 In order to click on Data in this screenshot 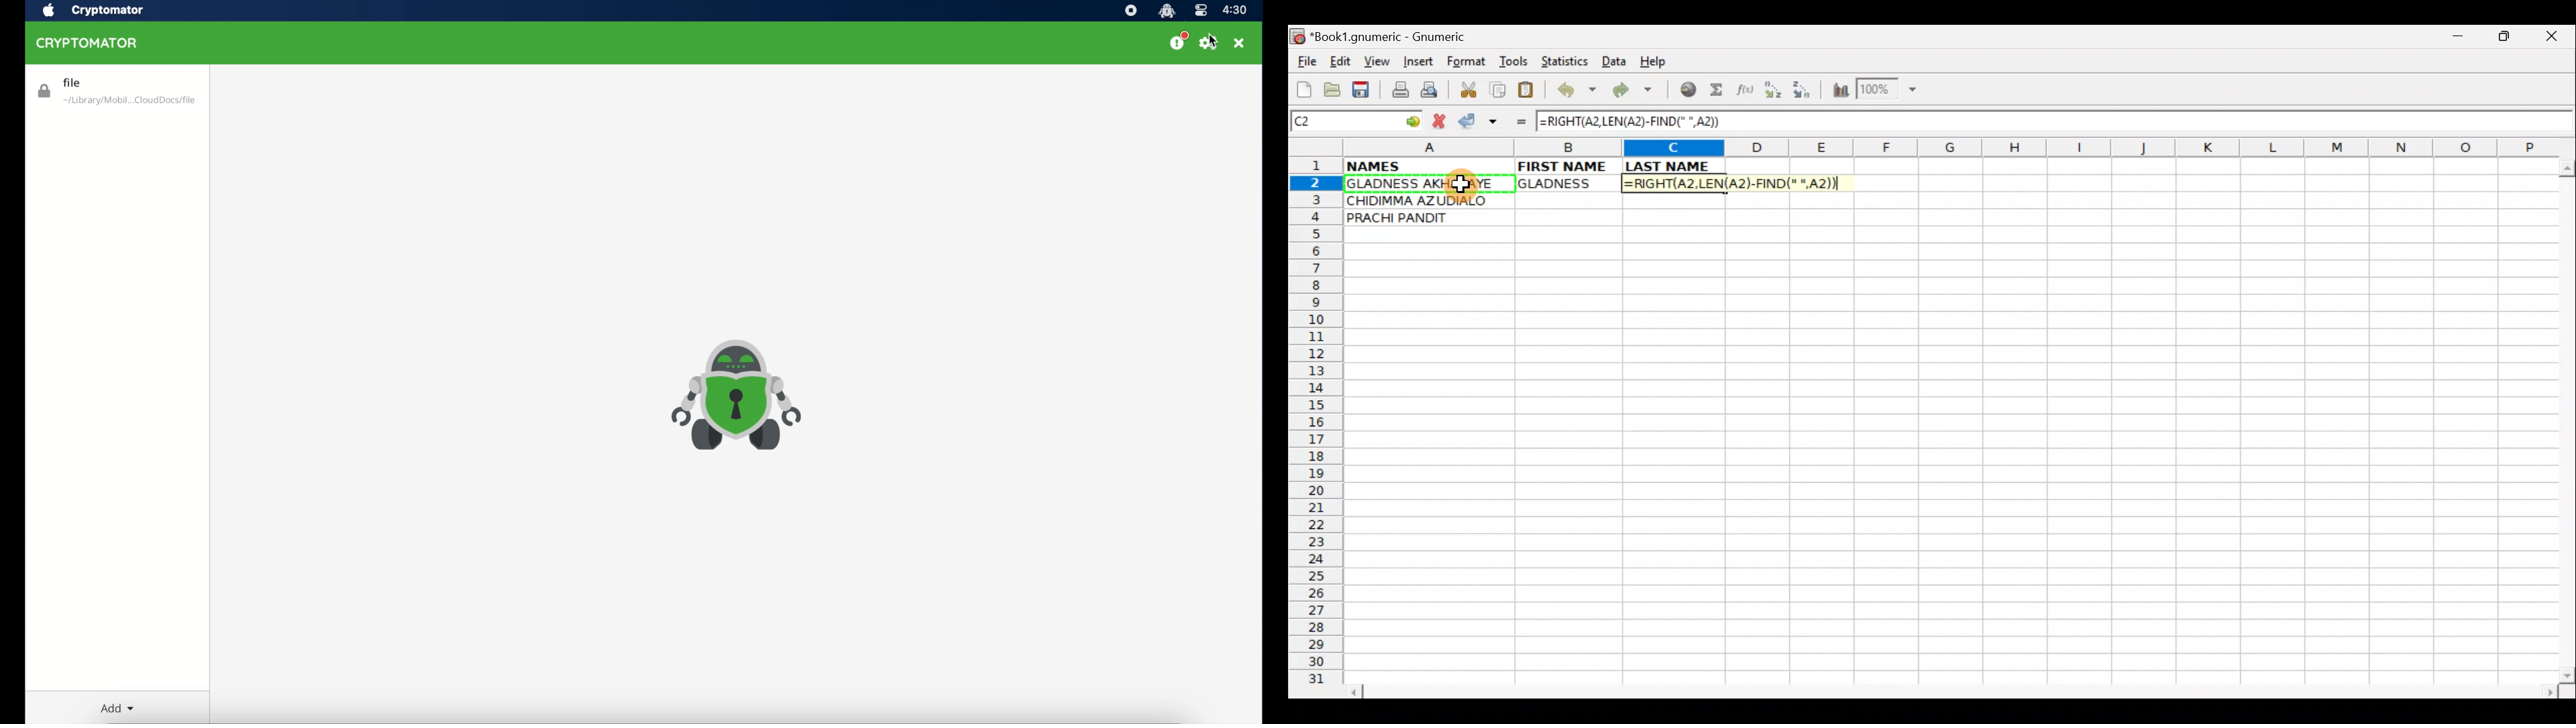, I will do `click(1613, 60)`.